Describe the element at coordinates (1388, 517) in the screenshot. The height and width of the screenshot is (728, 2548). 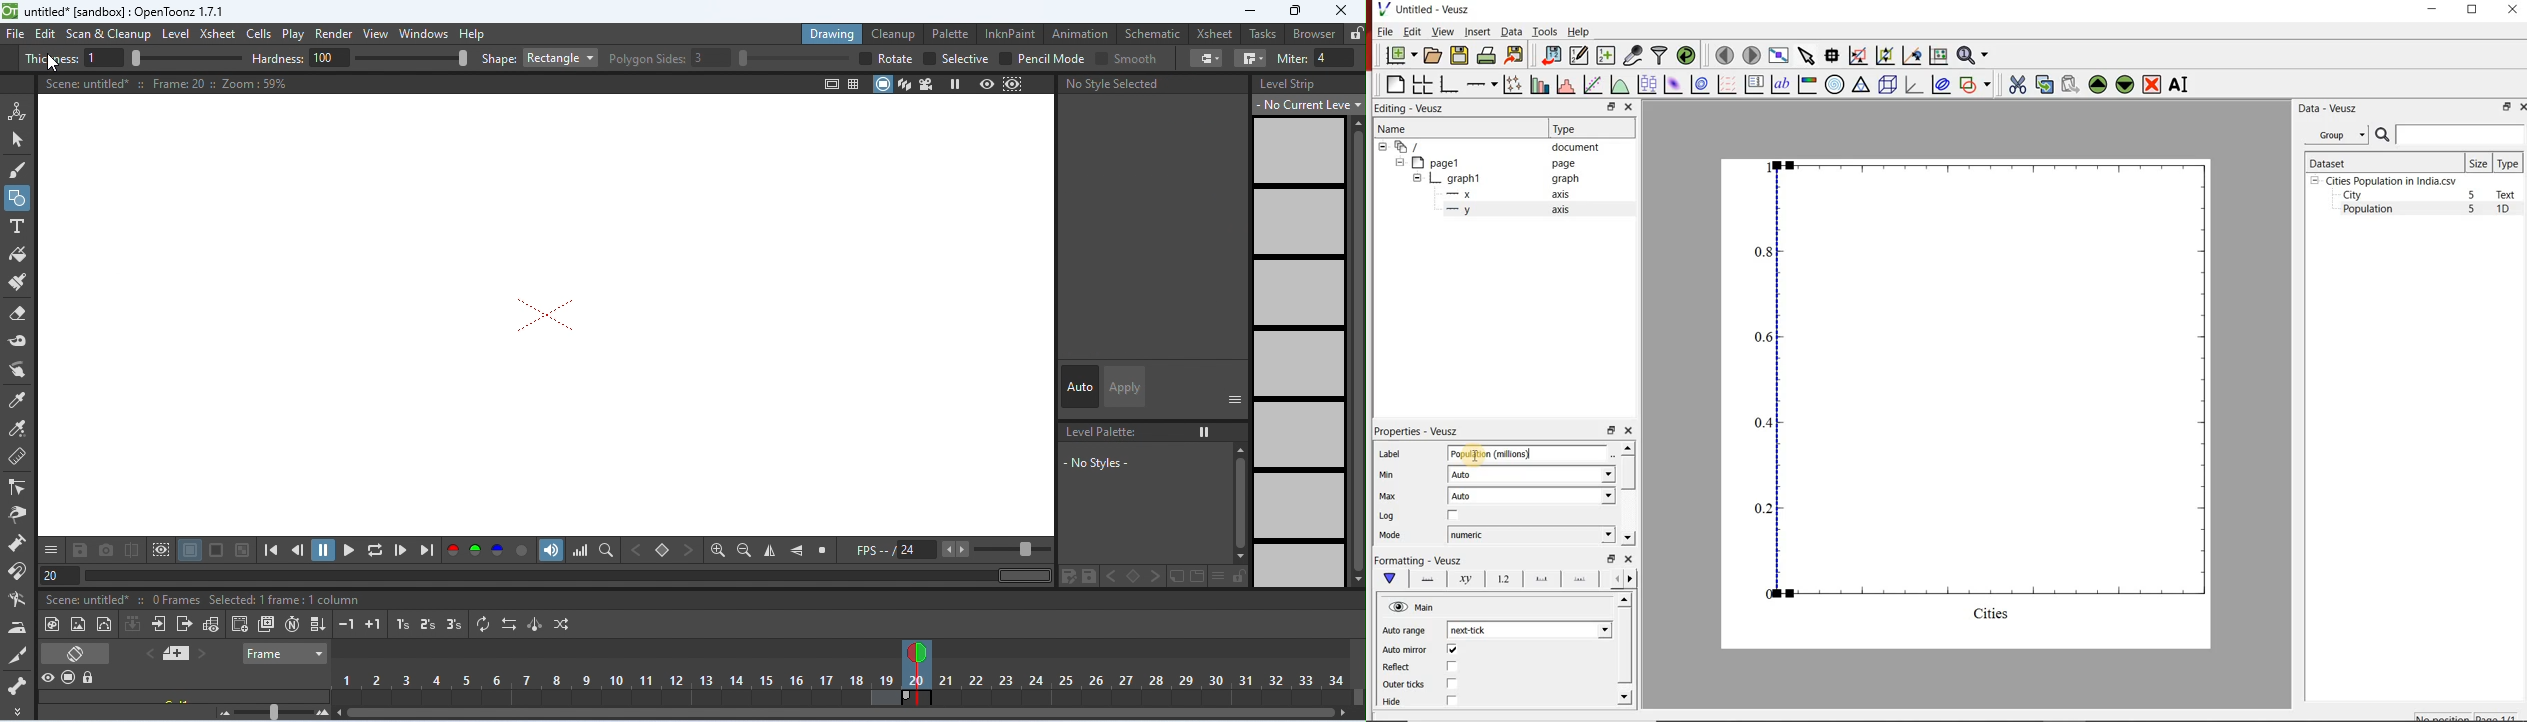
I see `Log` at that location.